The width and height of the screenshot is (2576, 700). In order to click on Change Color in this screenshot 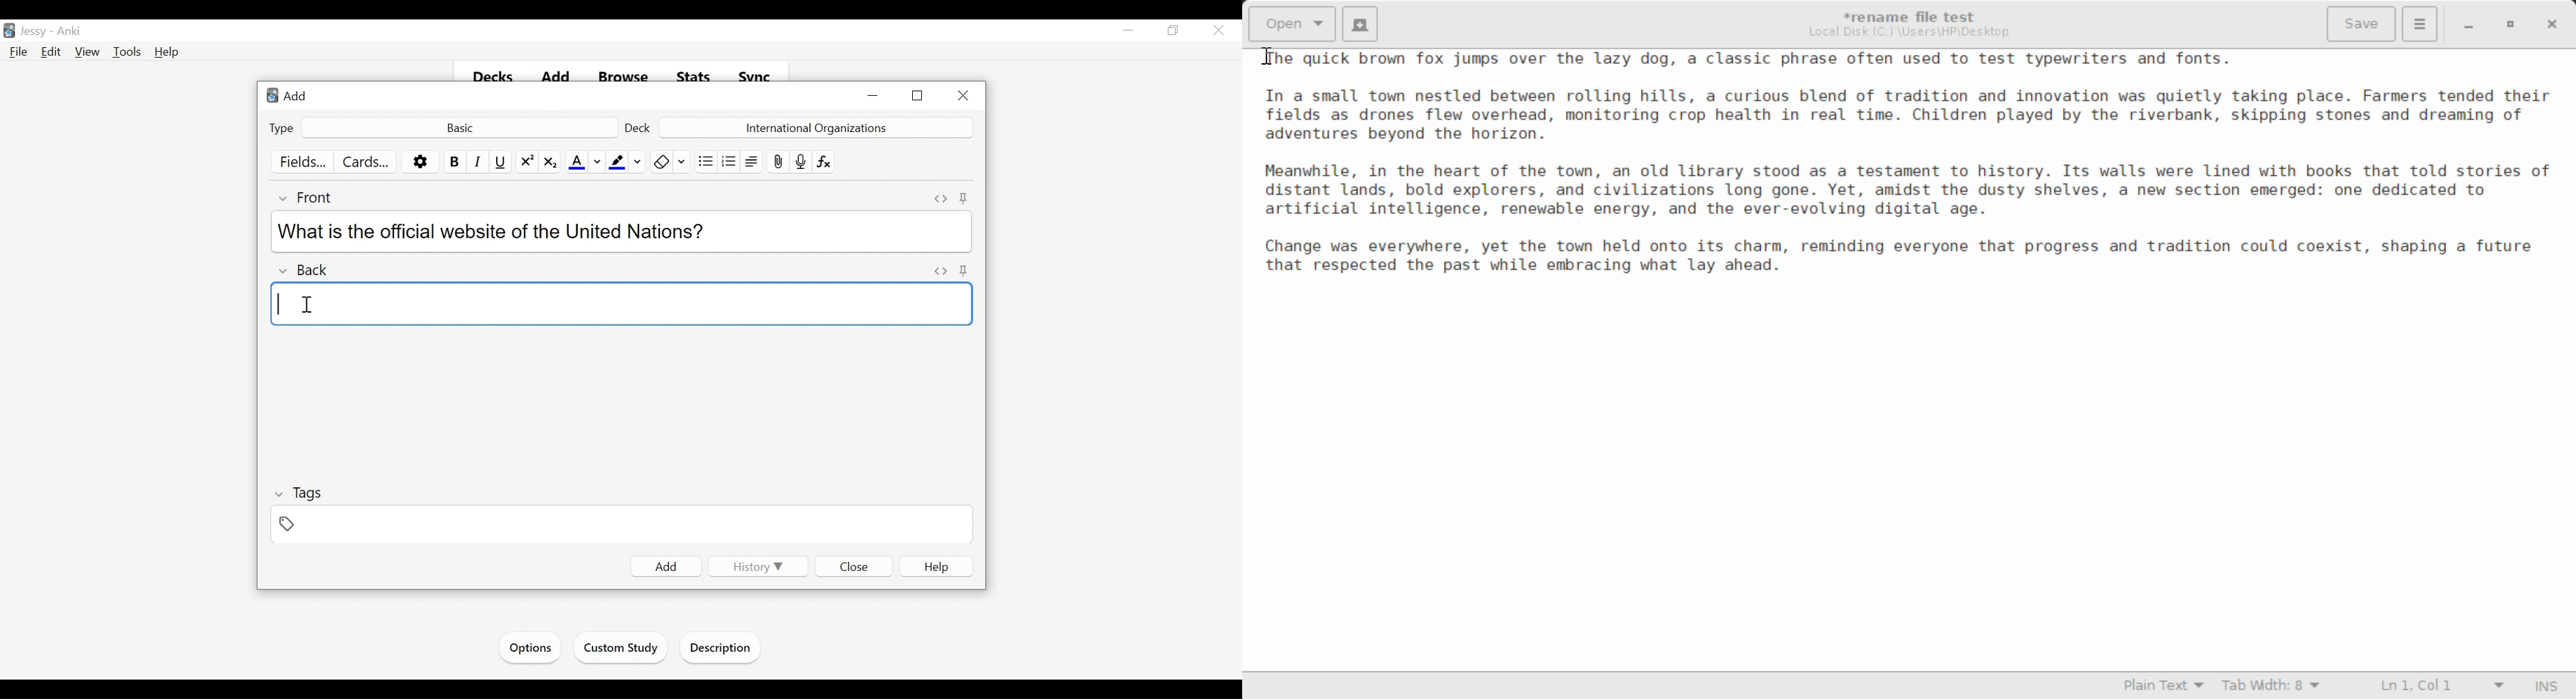, I will do `click(638, 162)`.